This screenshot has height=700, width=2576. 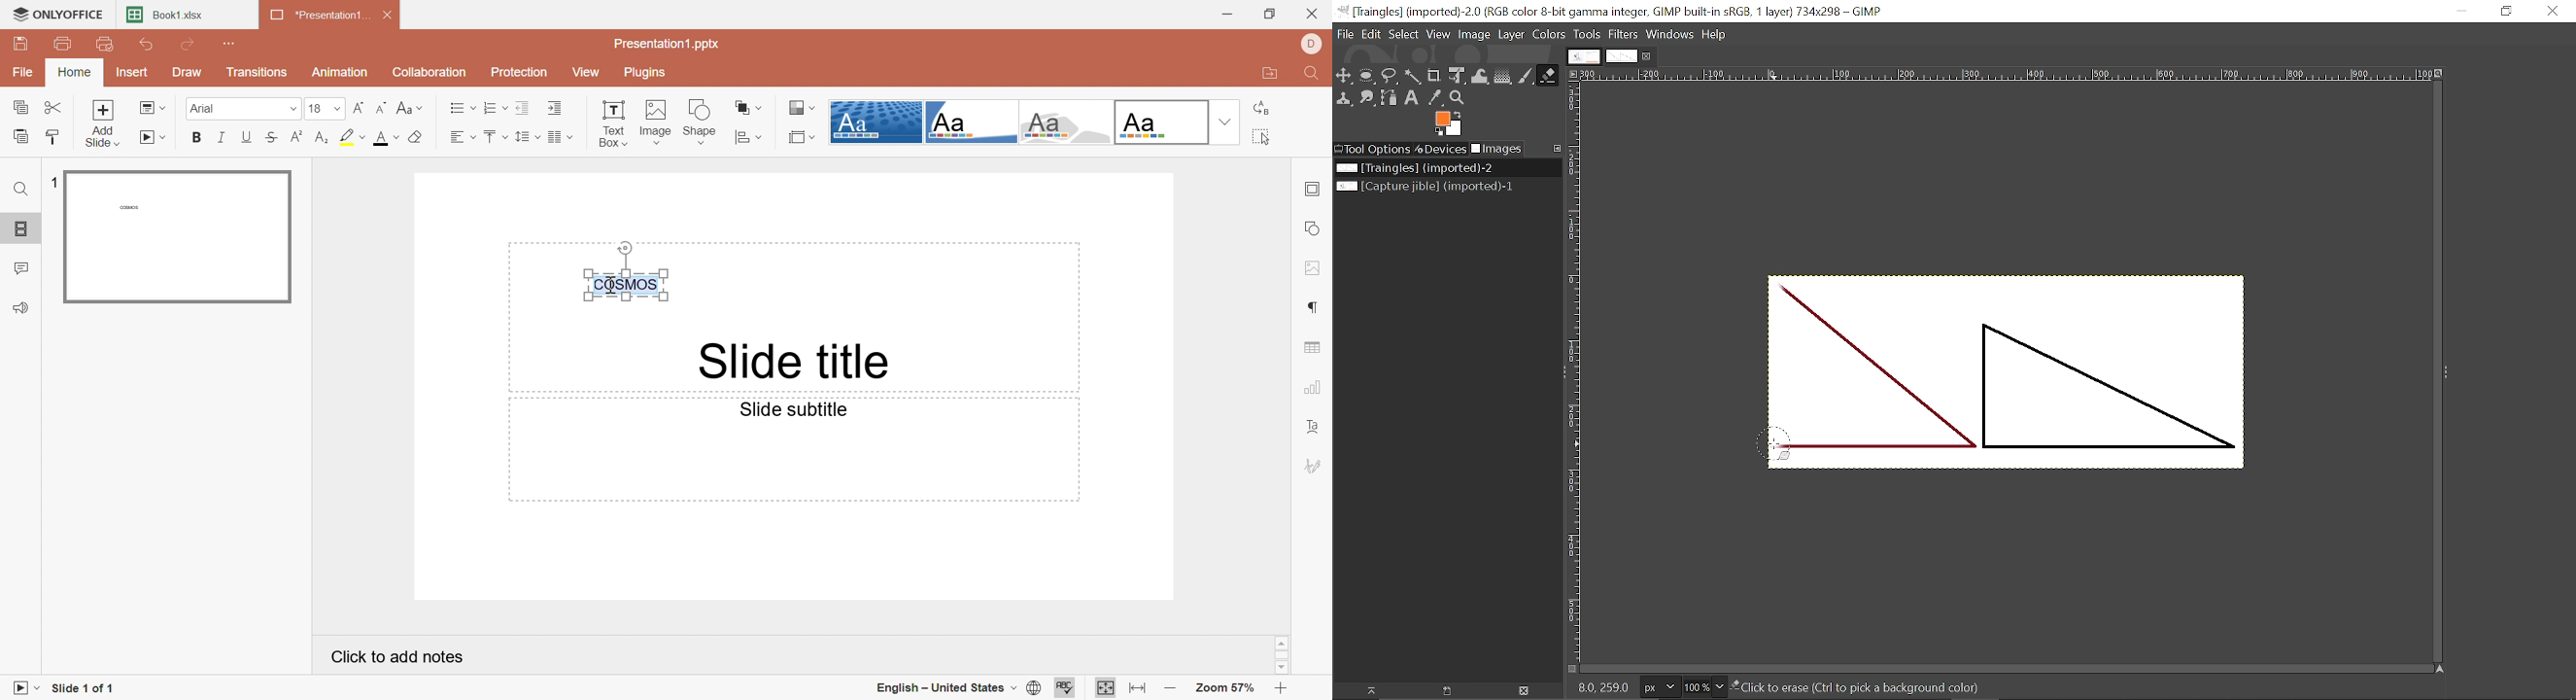 What do you see at coordinates (257, 73) in the screenshot?
I see `Transitions` at bounding box center [257, 73].